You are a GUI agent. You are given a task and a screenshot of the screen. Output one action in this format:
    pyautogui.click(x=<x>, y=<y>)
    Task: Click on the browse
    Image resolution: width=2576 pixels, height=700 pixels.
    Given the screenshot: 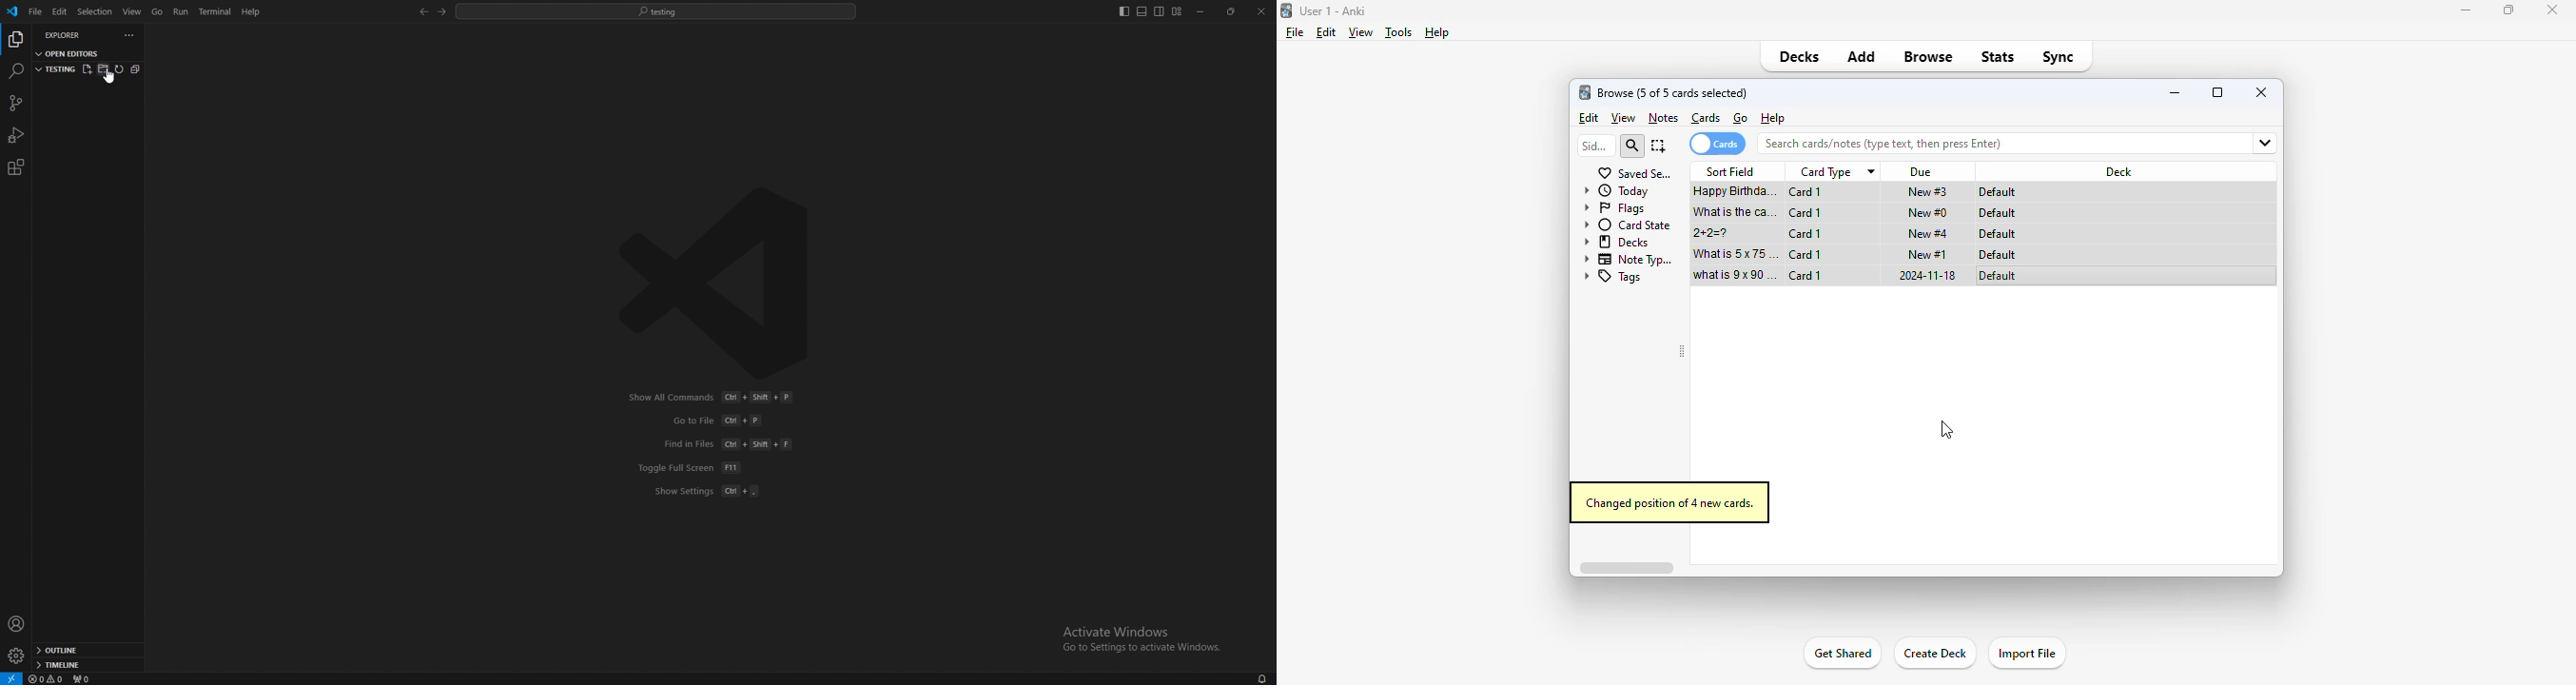 What is the action you would take?
    pyautogui.click(x=1928, y=56)
    